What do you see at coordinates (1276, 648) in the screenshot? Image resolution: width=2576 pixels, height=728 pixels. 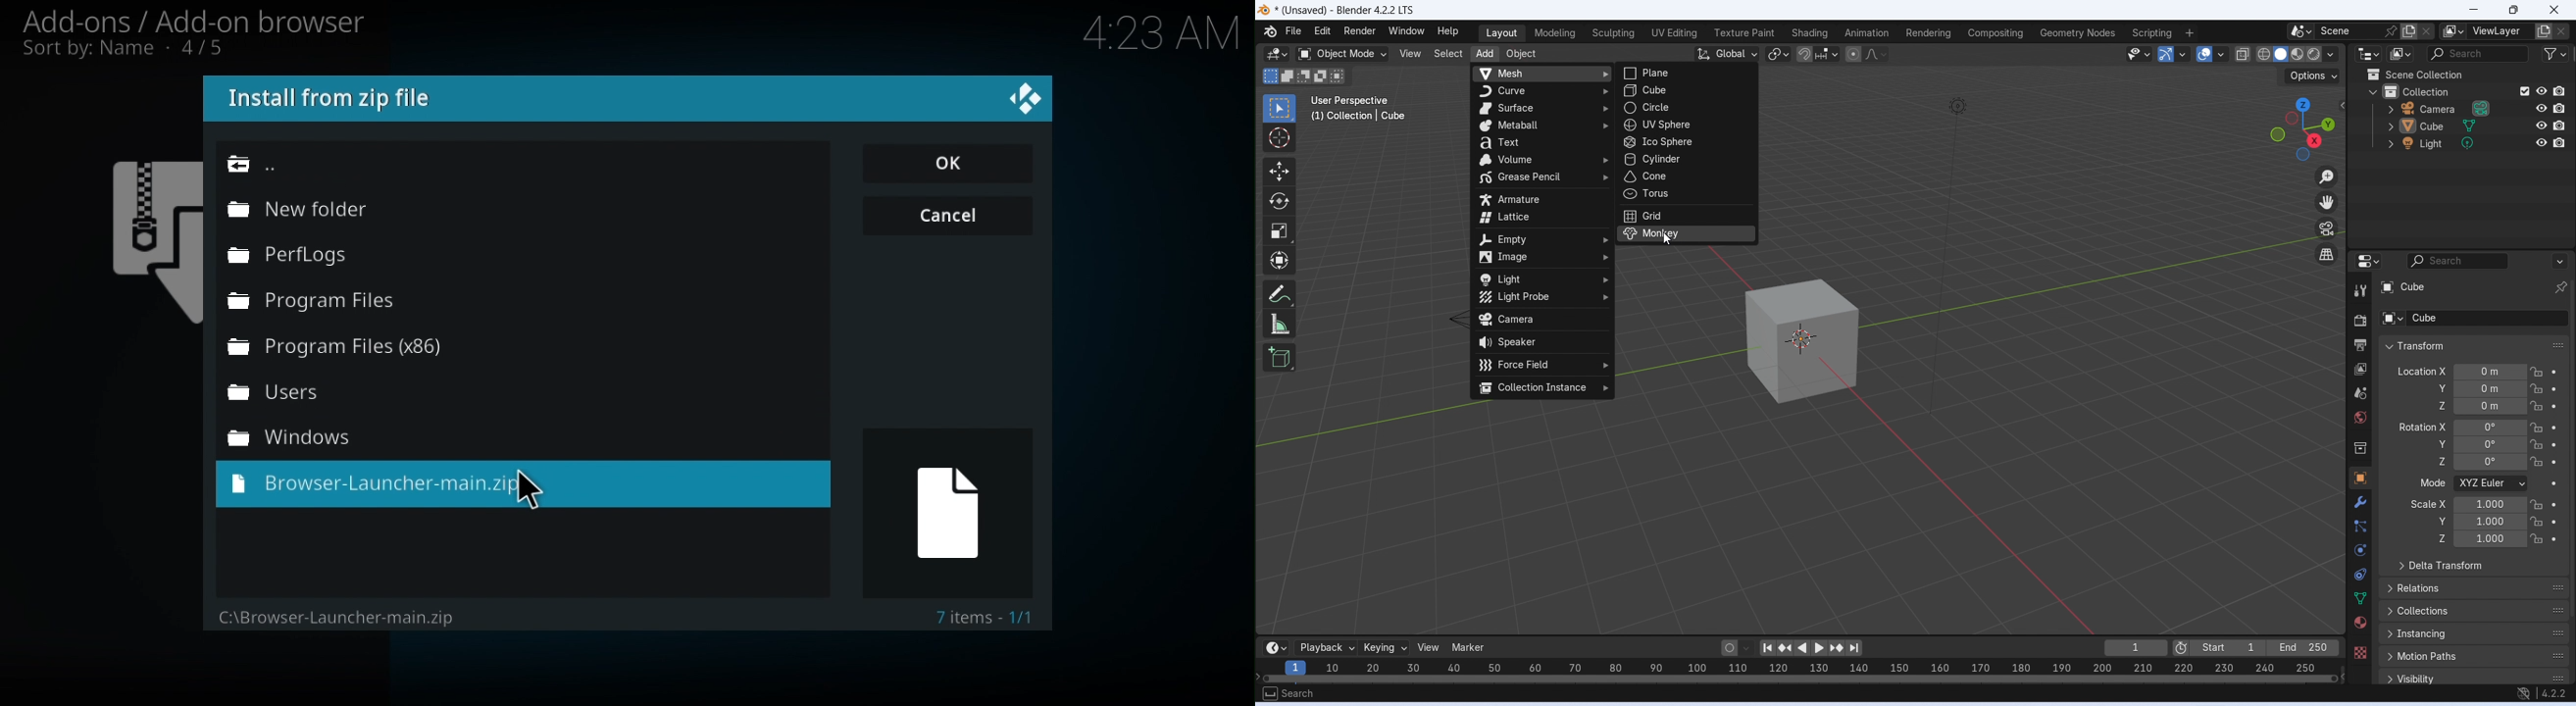 I see `timer` at bounding box center [1276, 648].